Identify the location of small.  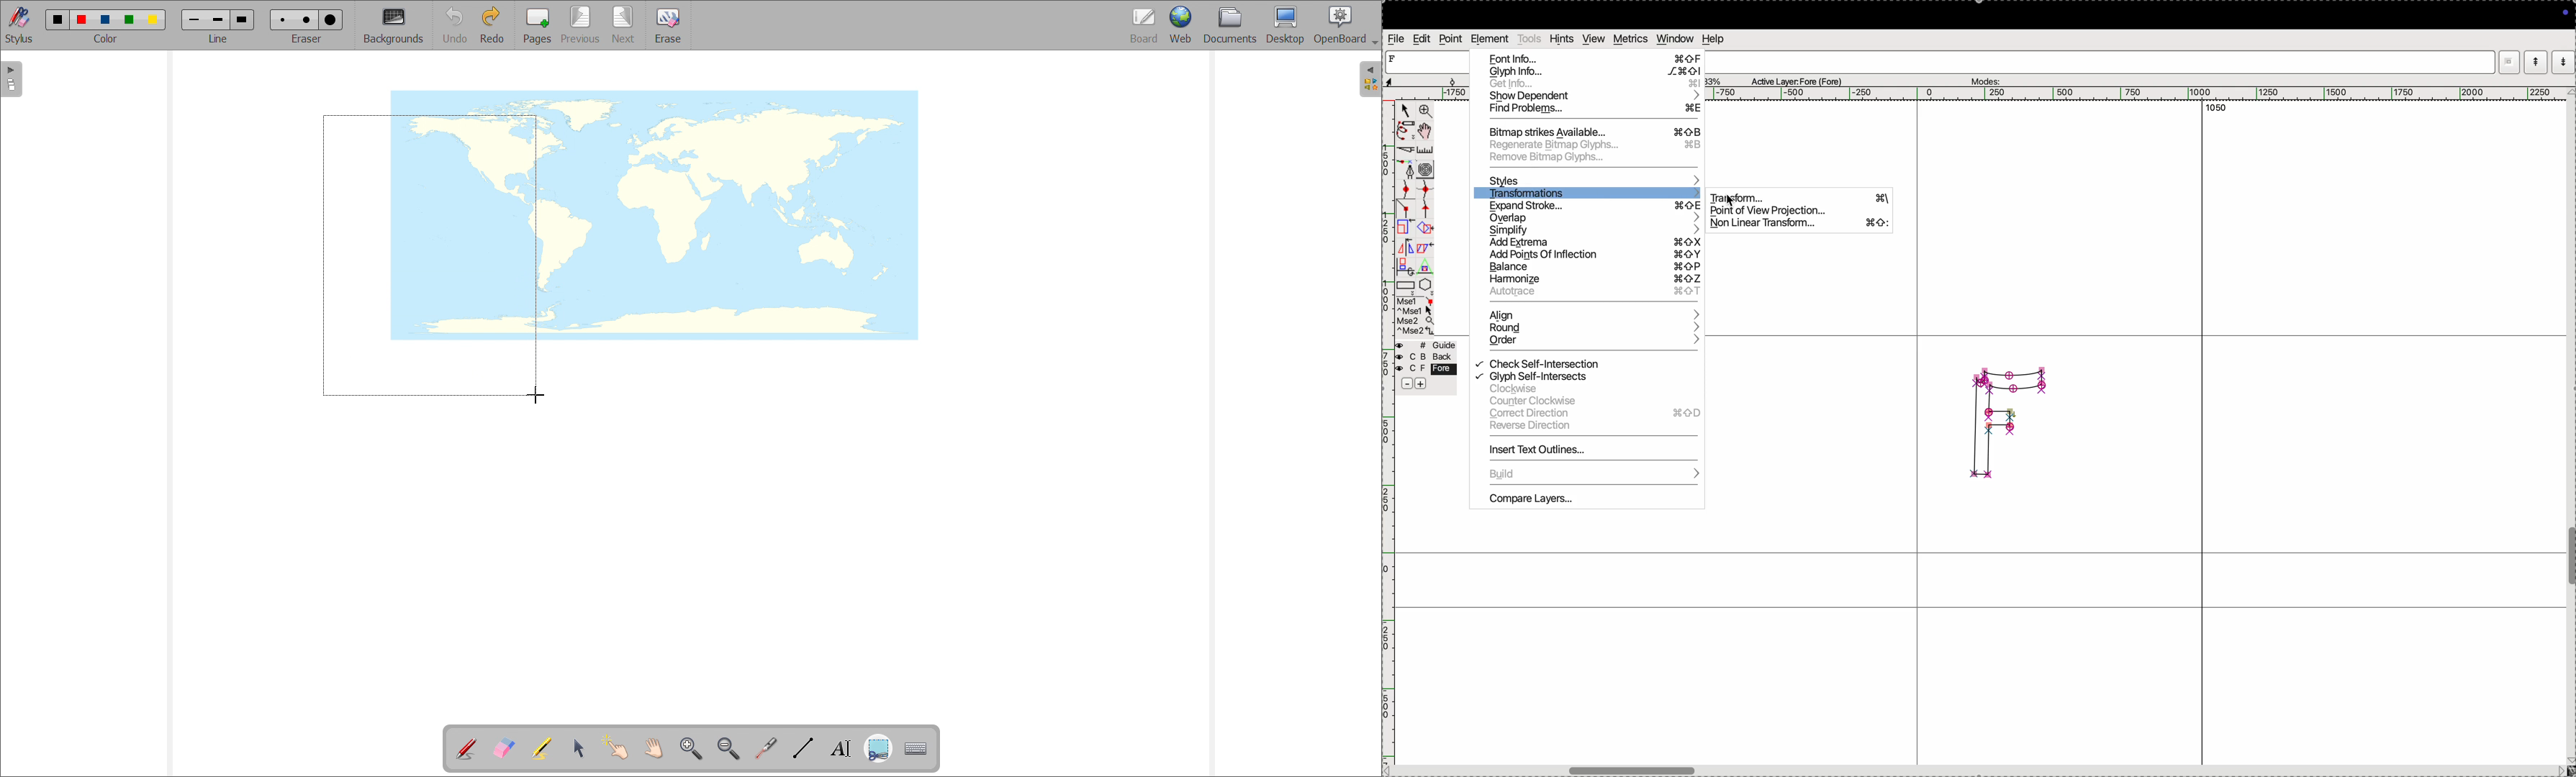
(281, 19).